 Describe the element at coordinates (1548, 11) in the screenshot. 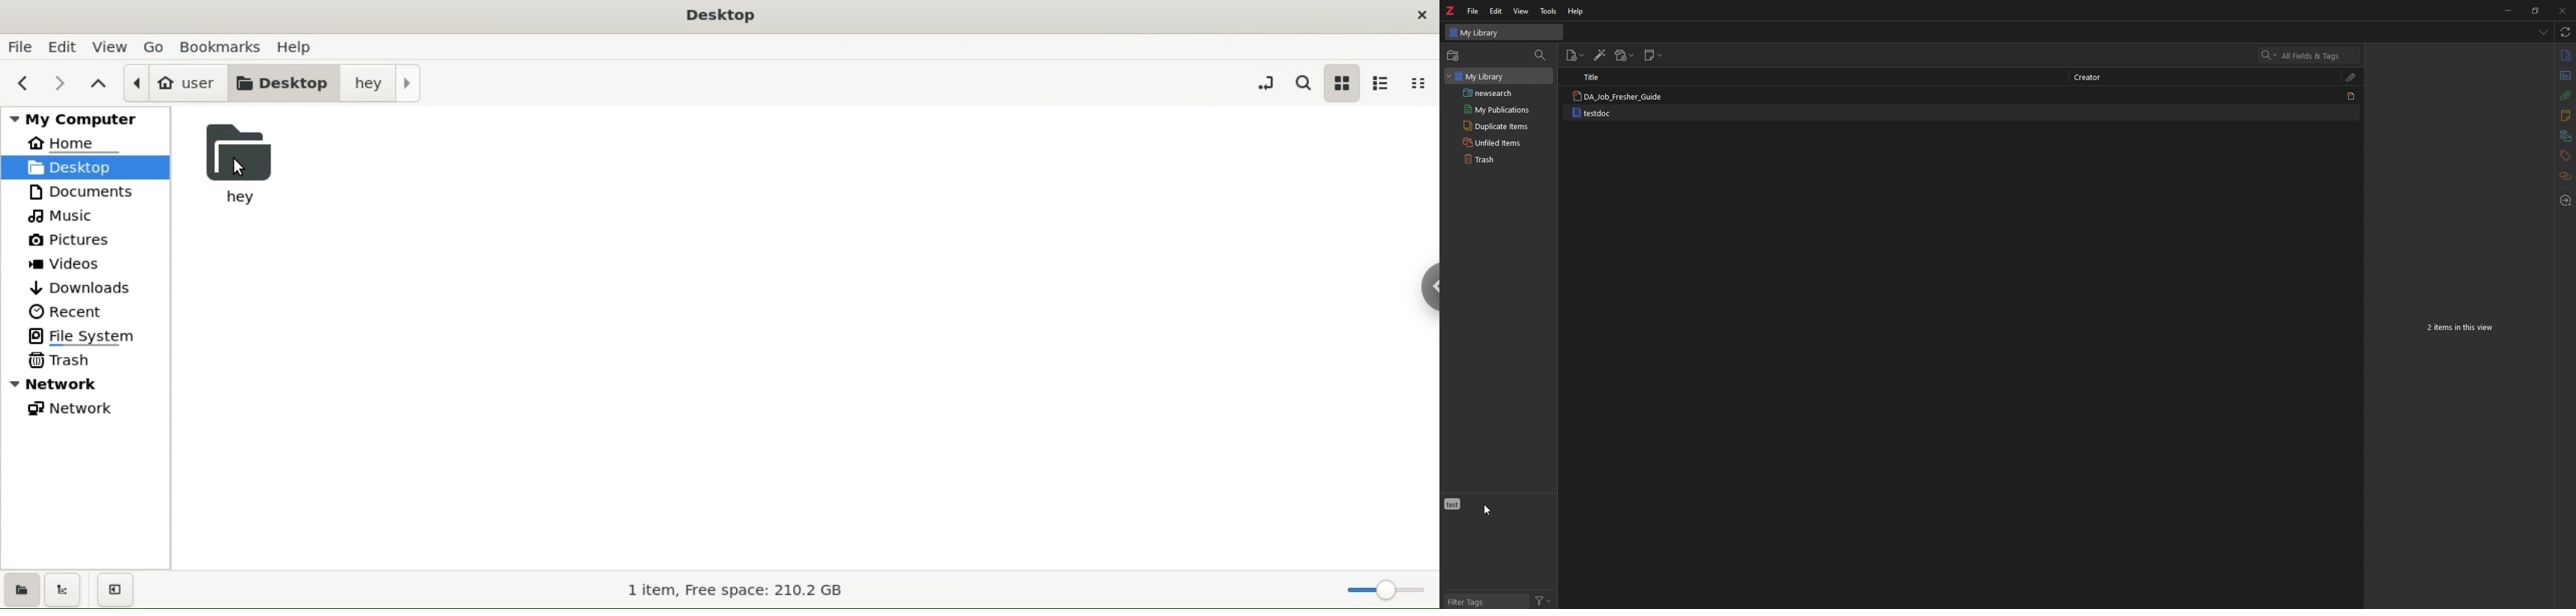

I see `tools` at that location.